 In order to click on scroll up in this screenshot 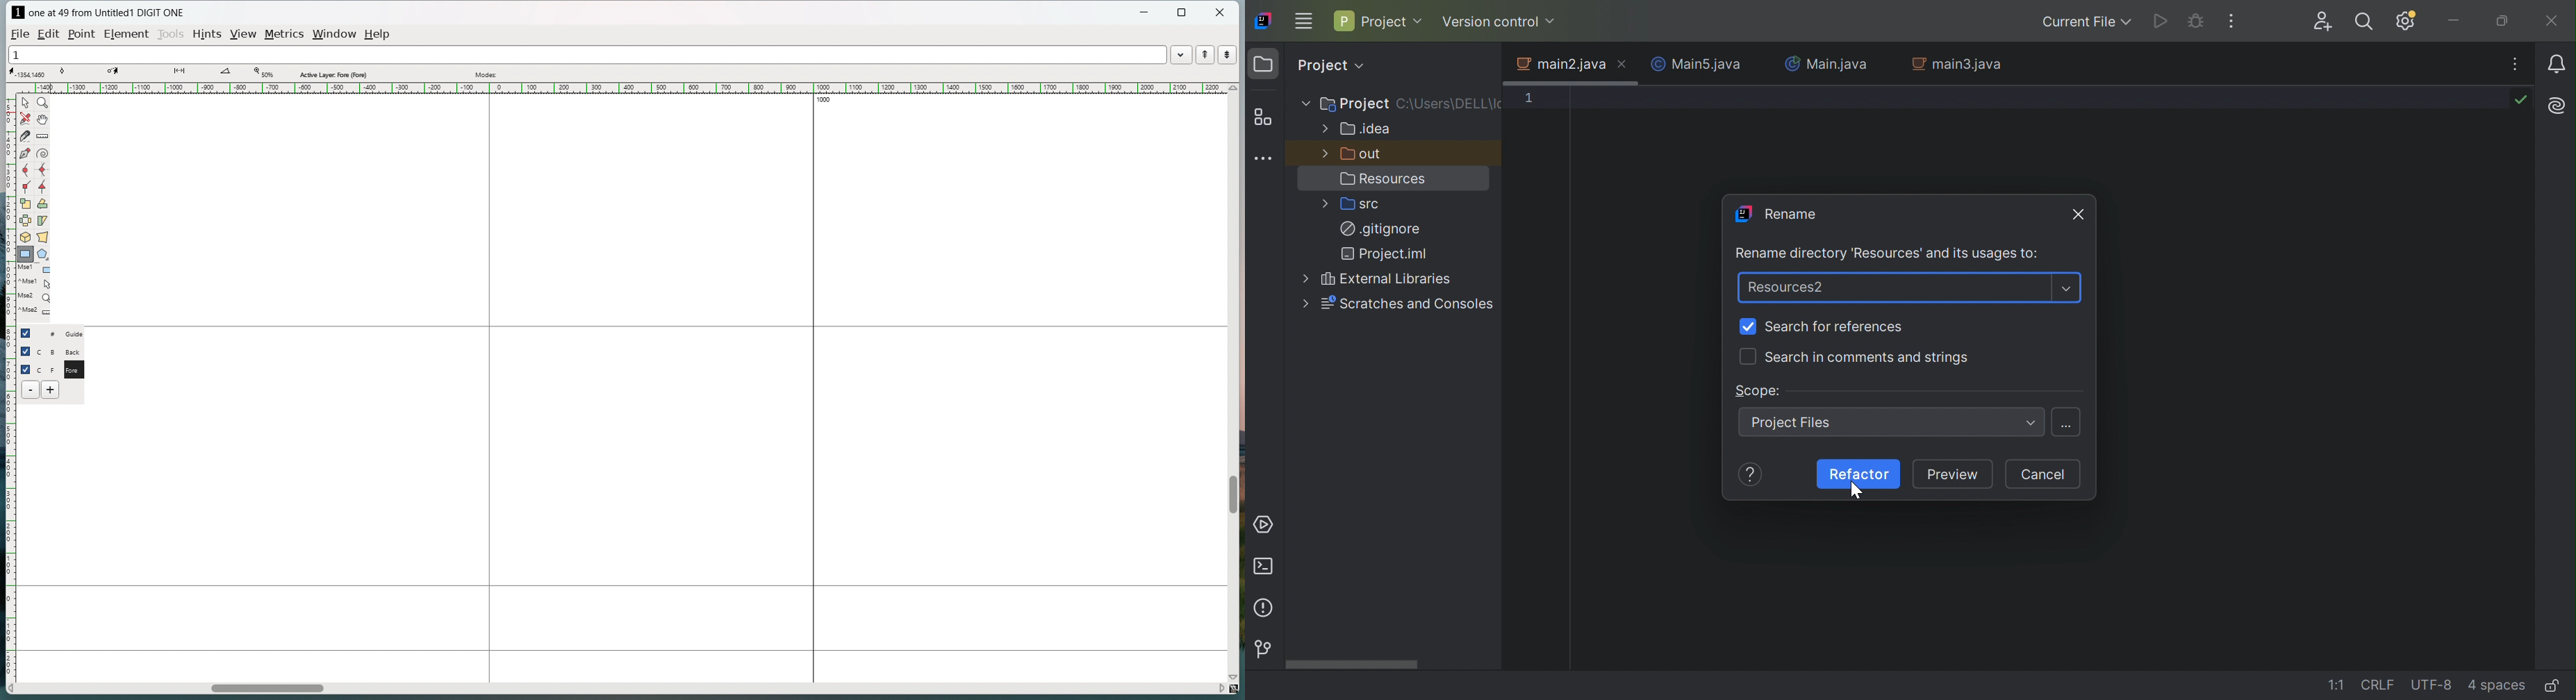, I will do `click(1232, 88)`.